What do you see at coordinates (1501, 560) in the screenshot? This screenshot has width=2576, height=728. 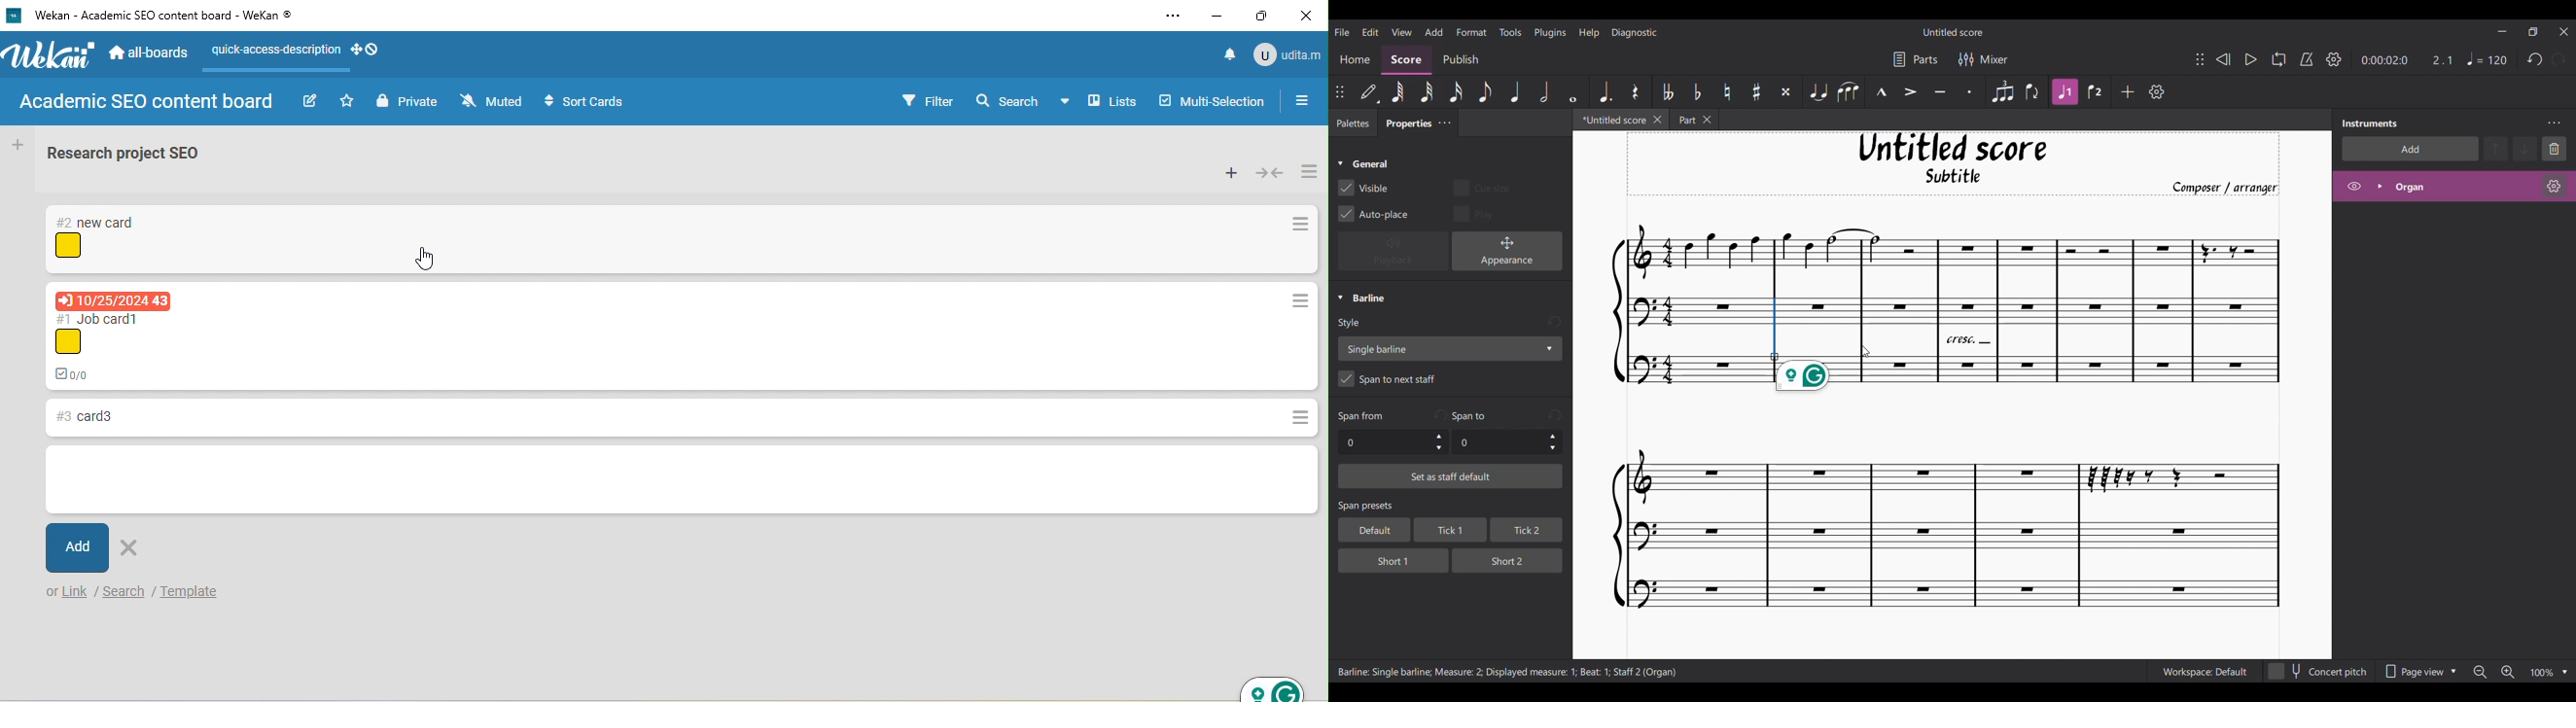 I see `short 2` at bounding box center [1501, 560].